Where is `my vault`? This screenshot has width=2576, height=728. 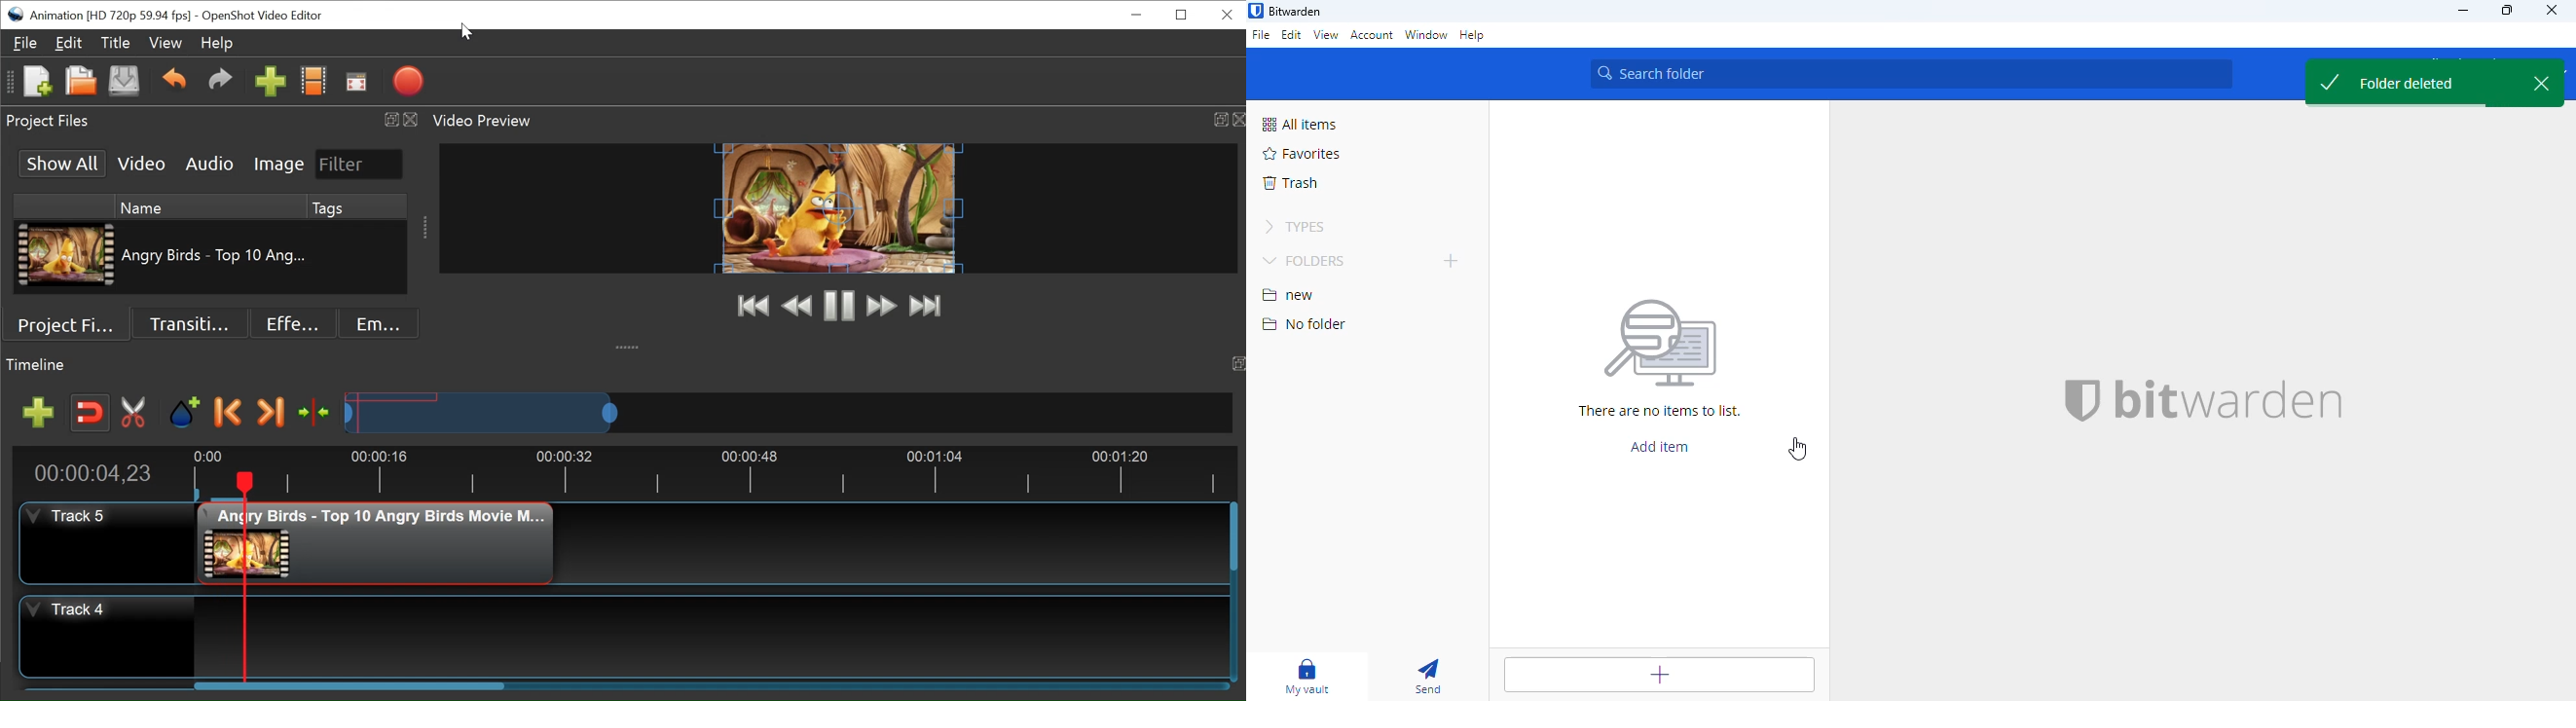
my vault is located at coordinates (1307, 677).